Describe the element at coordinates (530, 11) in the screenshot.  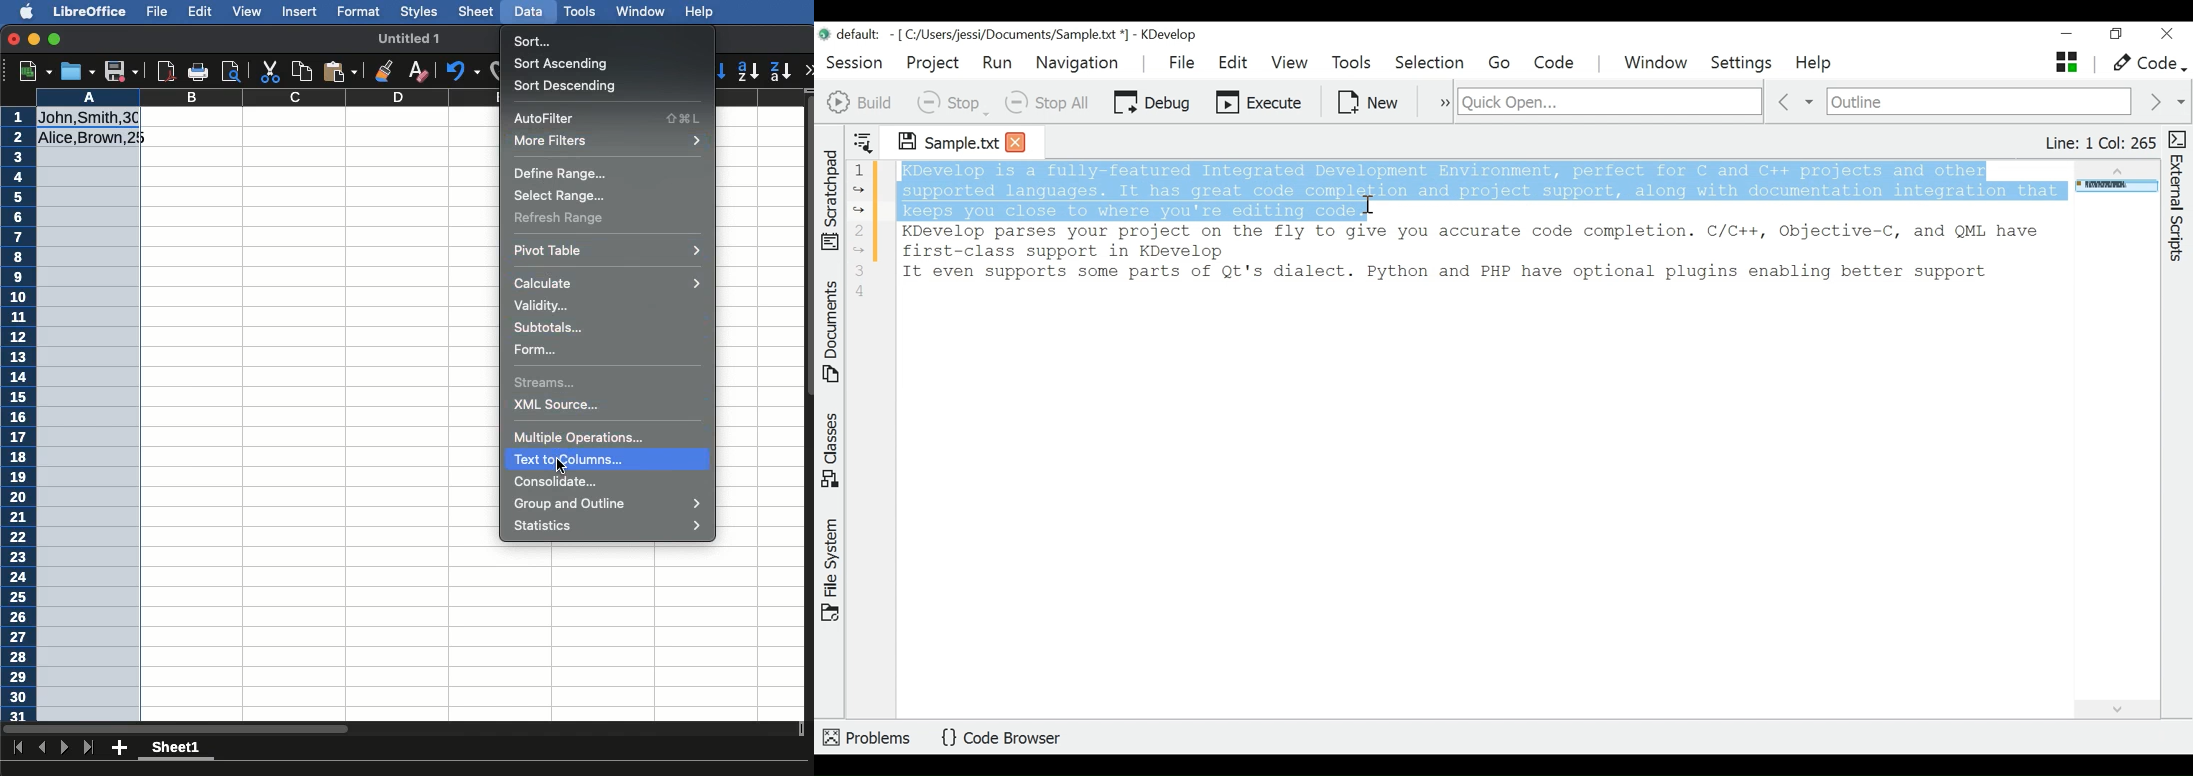
I see `Data` at that location.